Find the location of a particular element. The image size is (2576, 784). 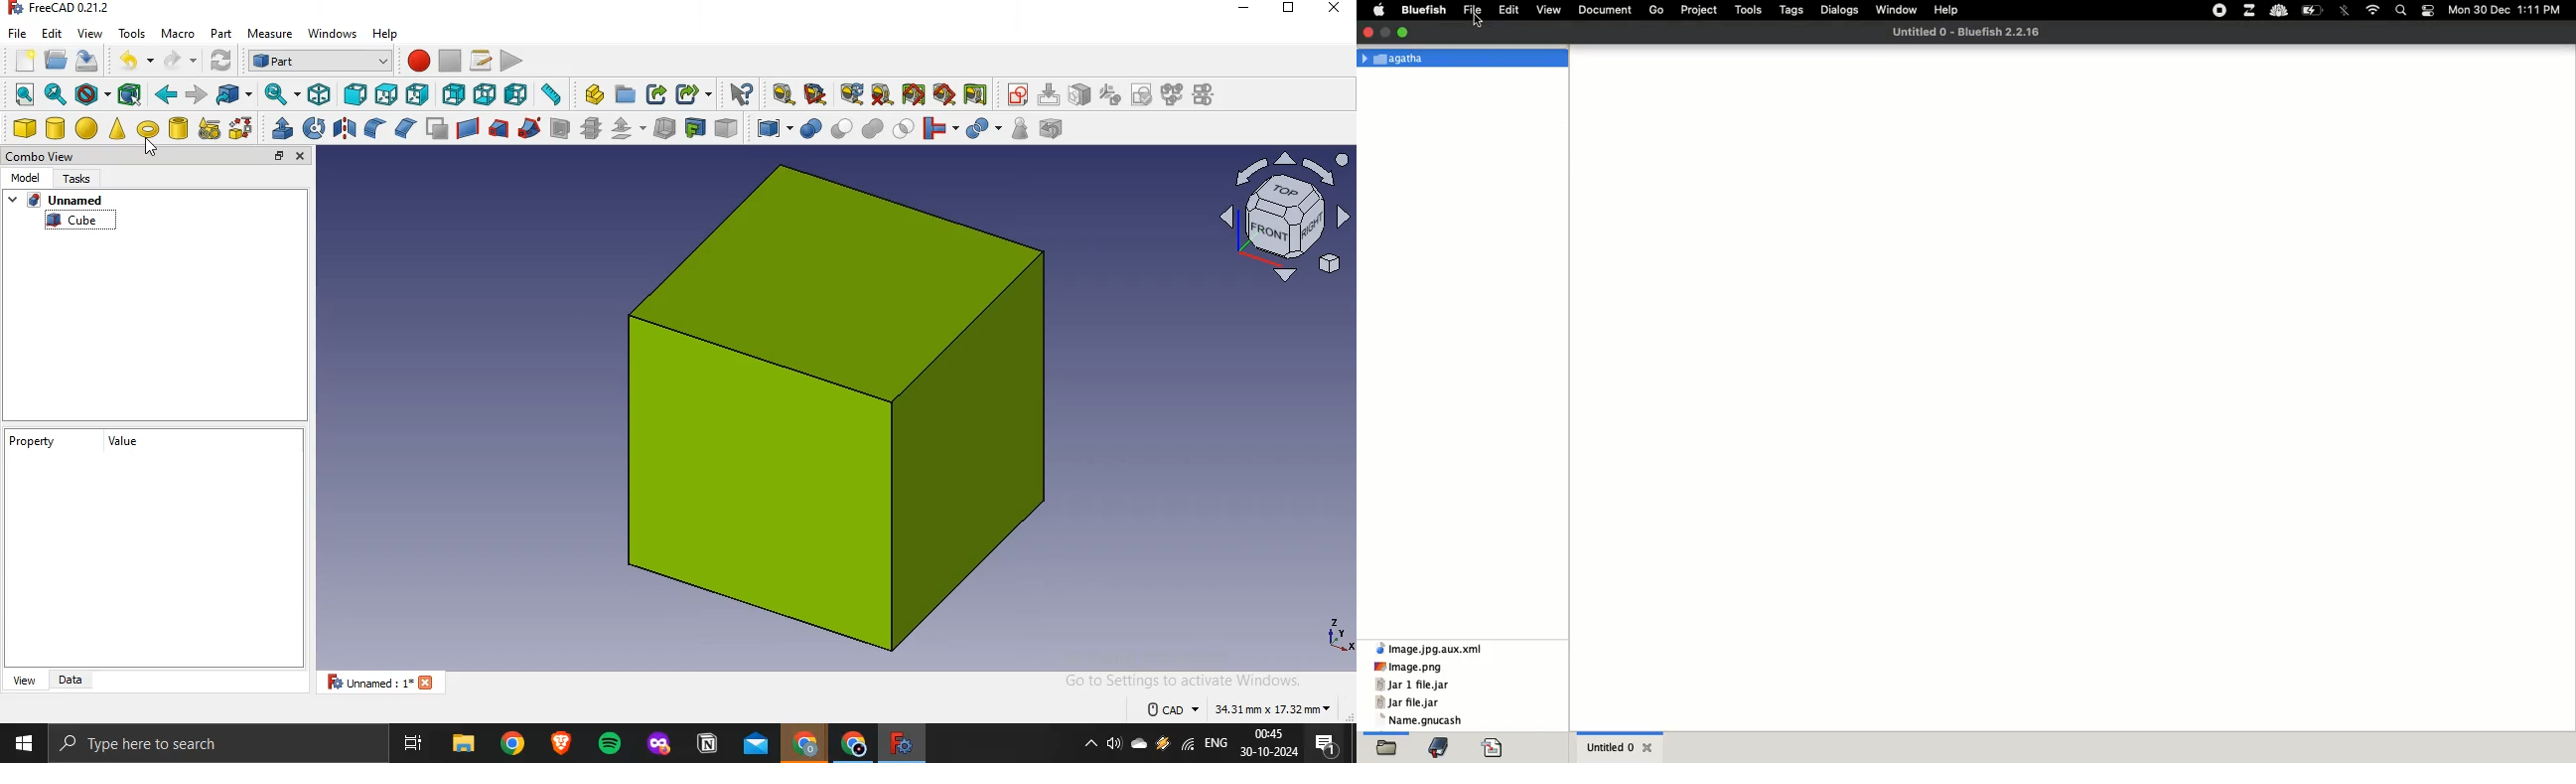

Image.jpg.aux.xml is located at coordinates (1433, 649).